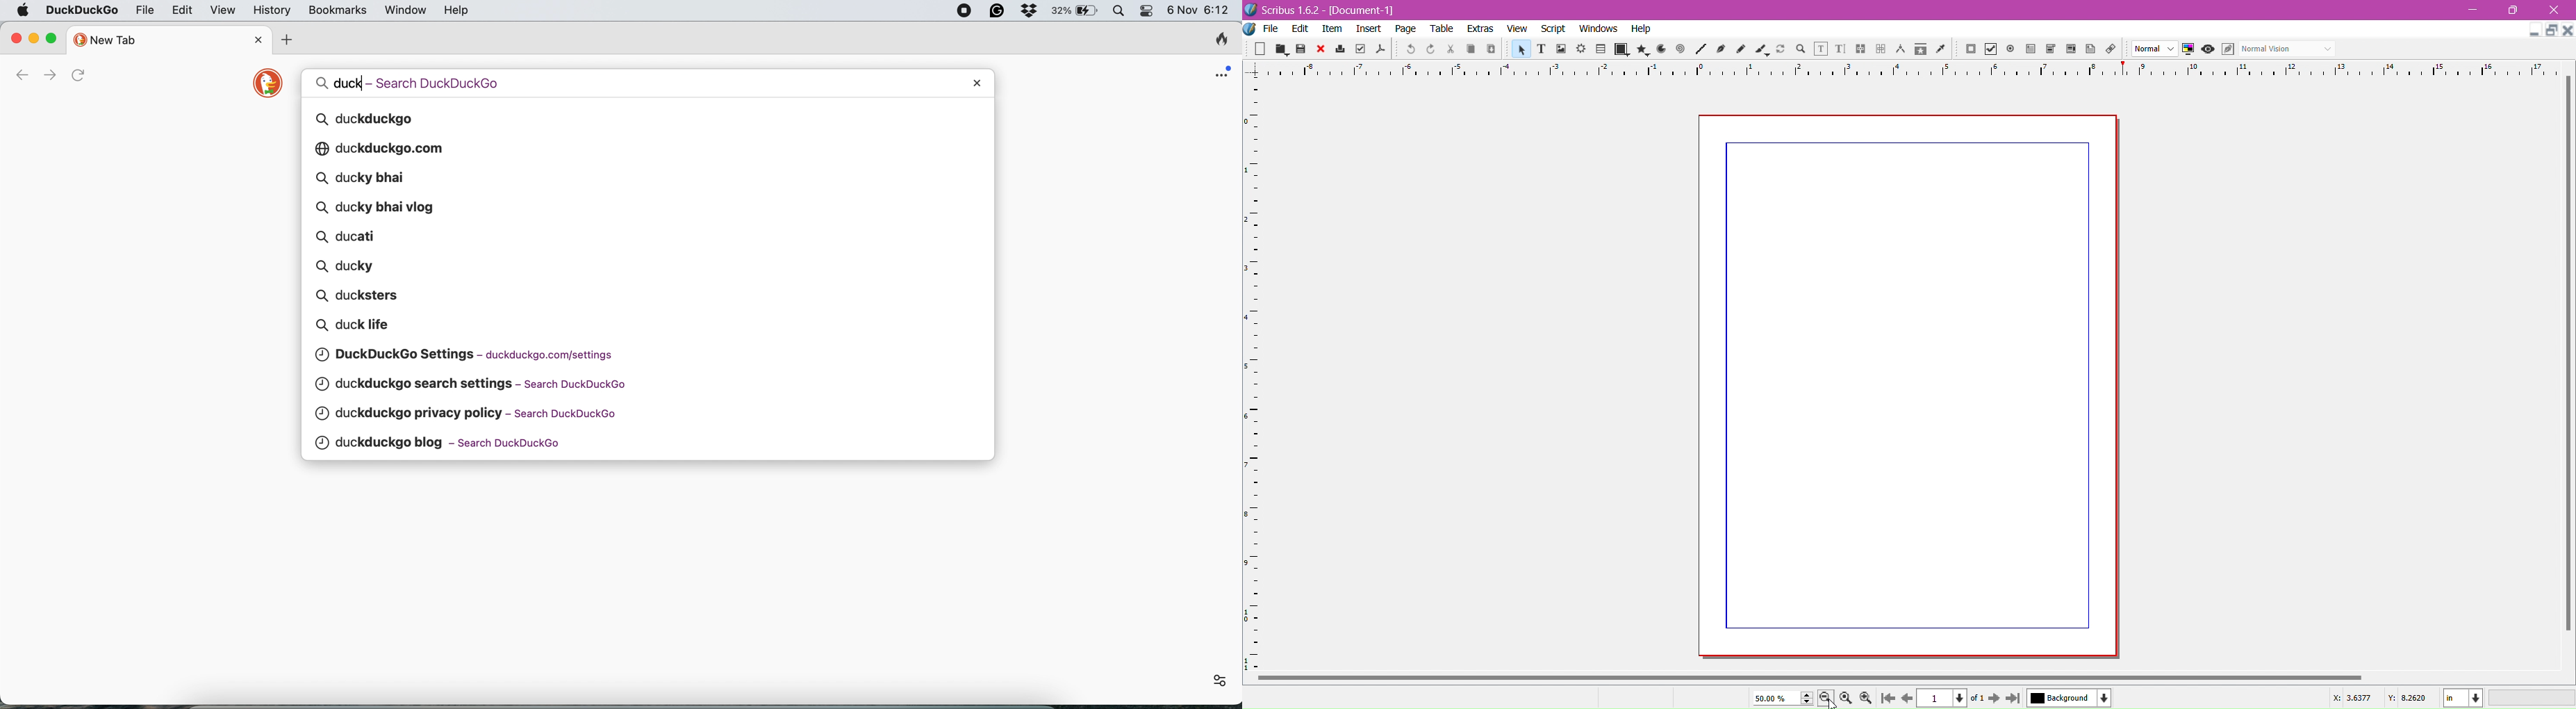 Image resolution: width=2576 pixels, height=728 pixels. I want to click on grammarly, so click(996, 11).